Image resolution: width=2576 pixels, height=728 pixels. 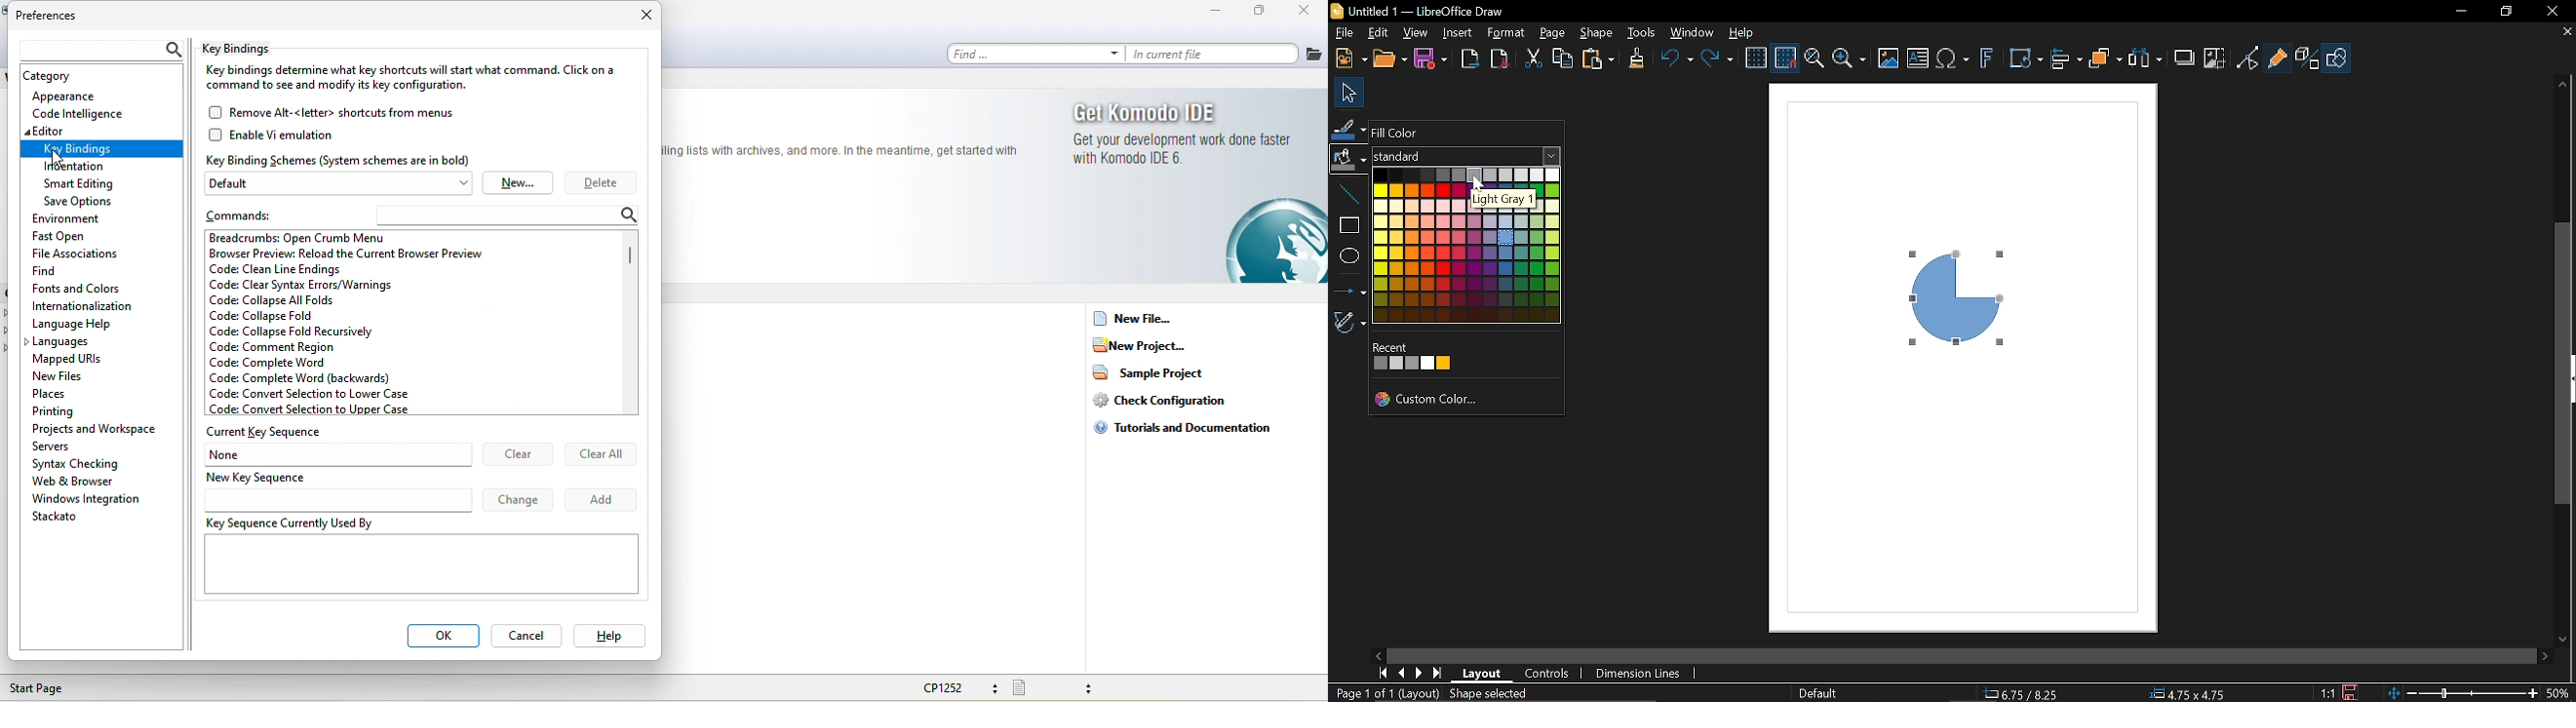 What do you see at coordinates (1465, 156) in the screenshot?
I see `Color format` at bounding box center [1465, 156].